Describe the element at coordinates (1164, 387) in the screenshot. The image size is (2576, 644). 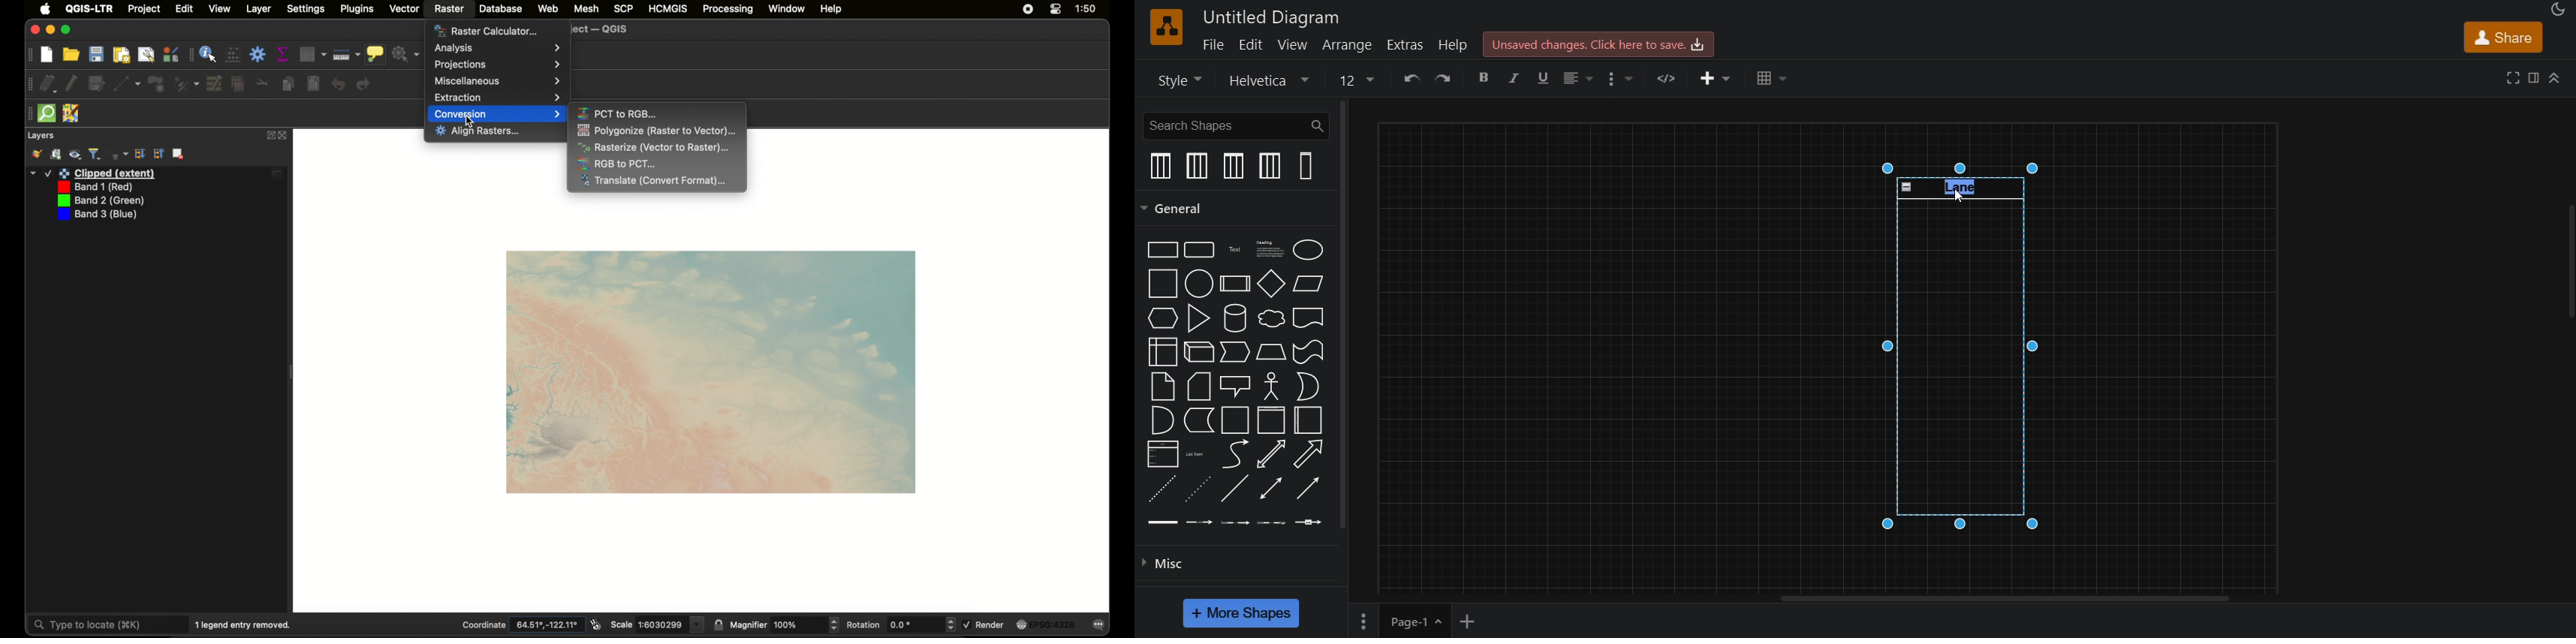
I see `note` at that location.